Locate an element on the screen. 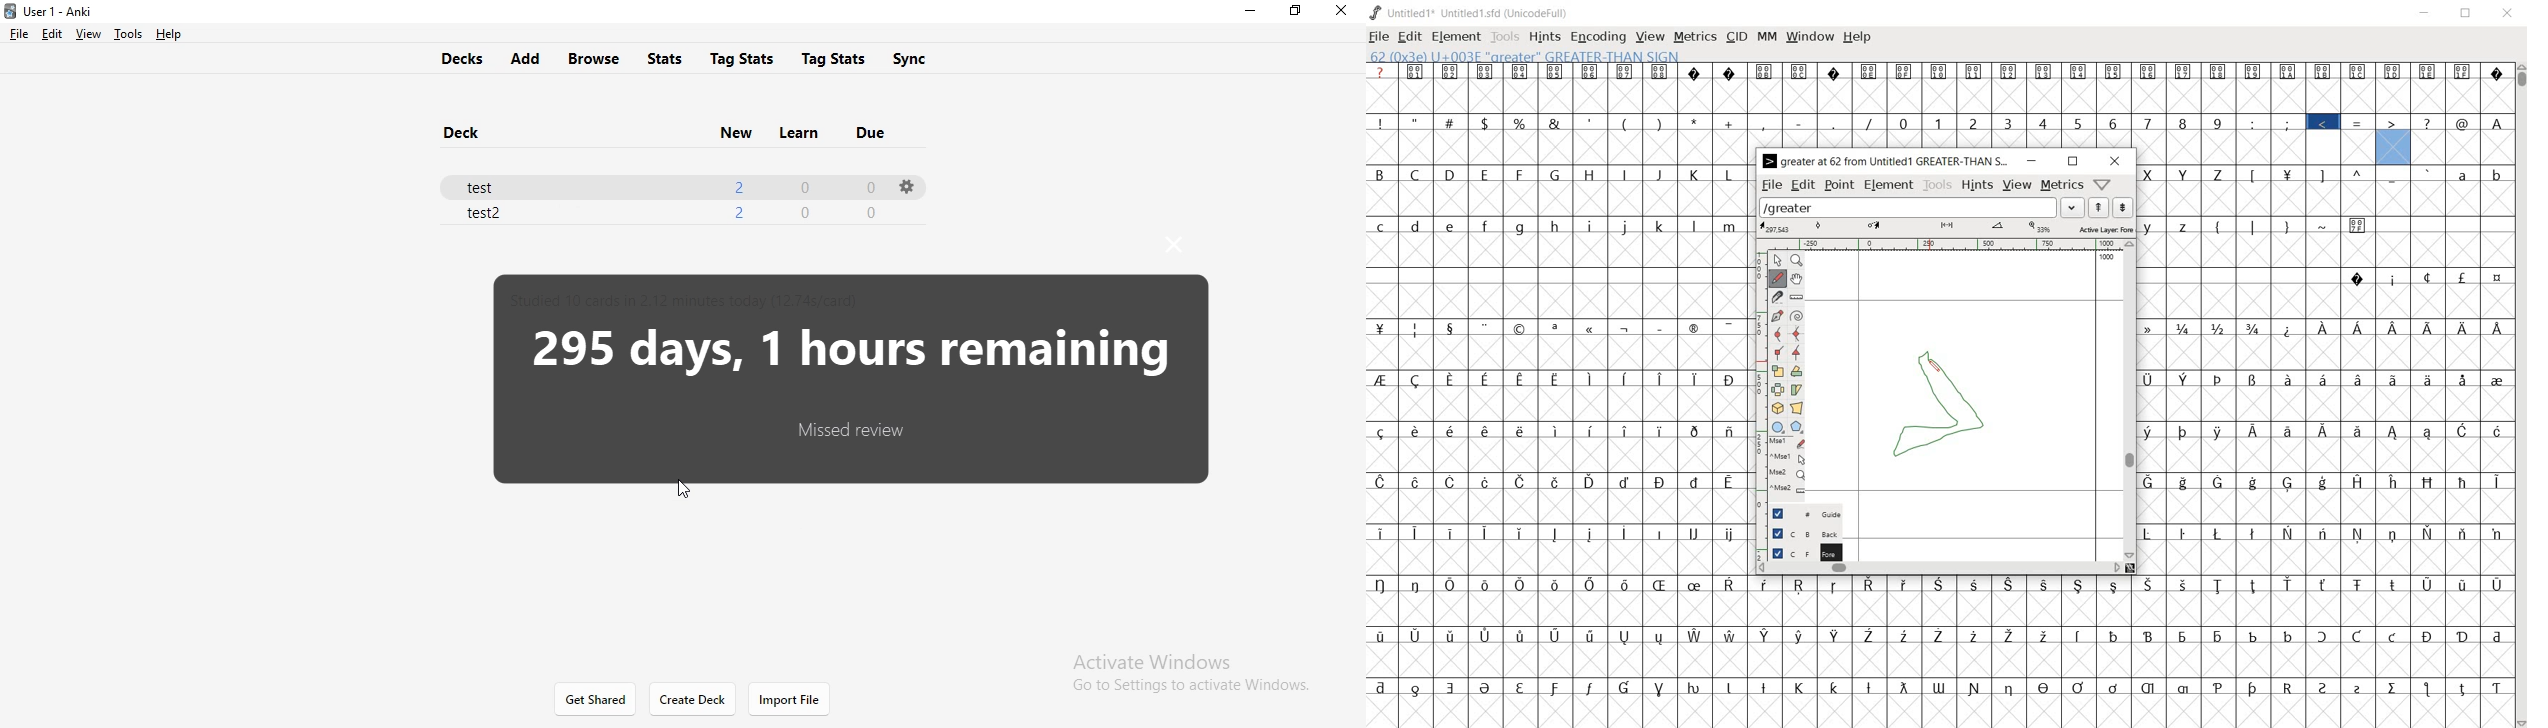  rotate the selection in 3D and project back to plane is located at coordinates (1778, 407).